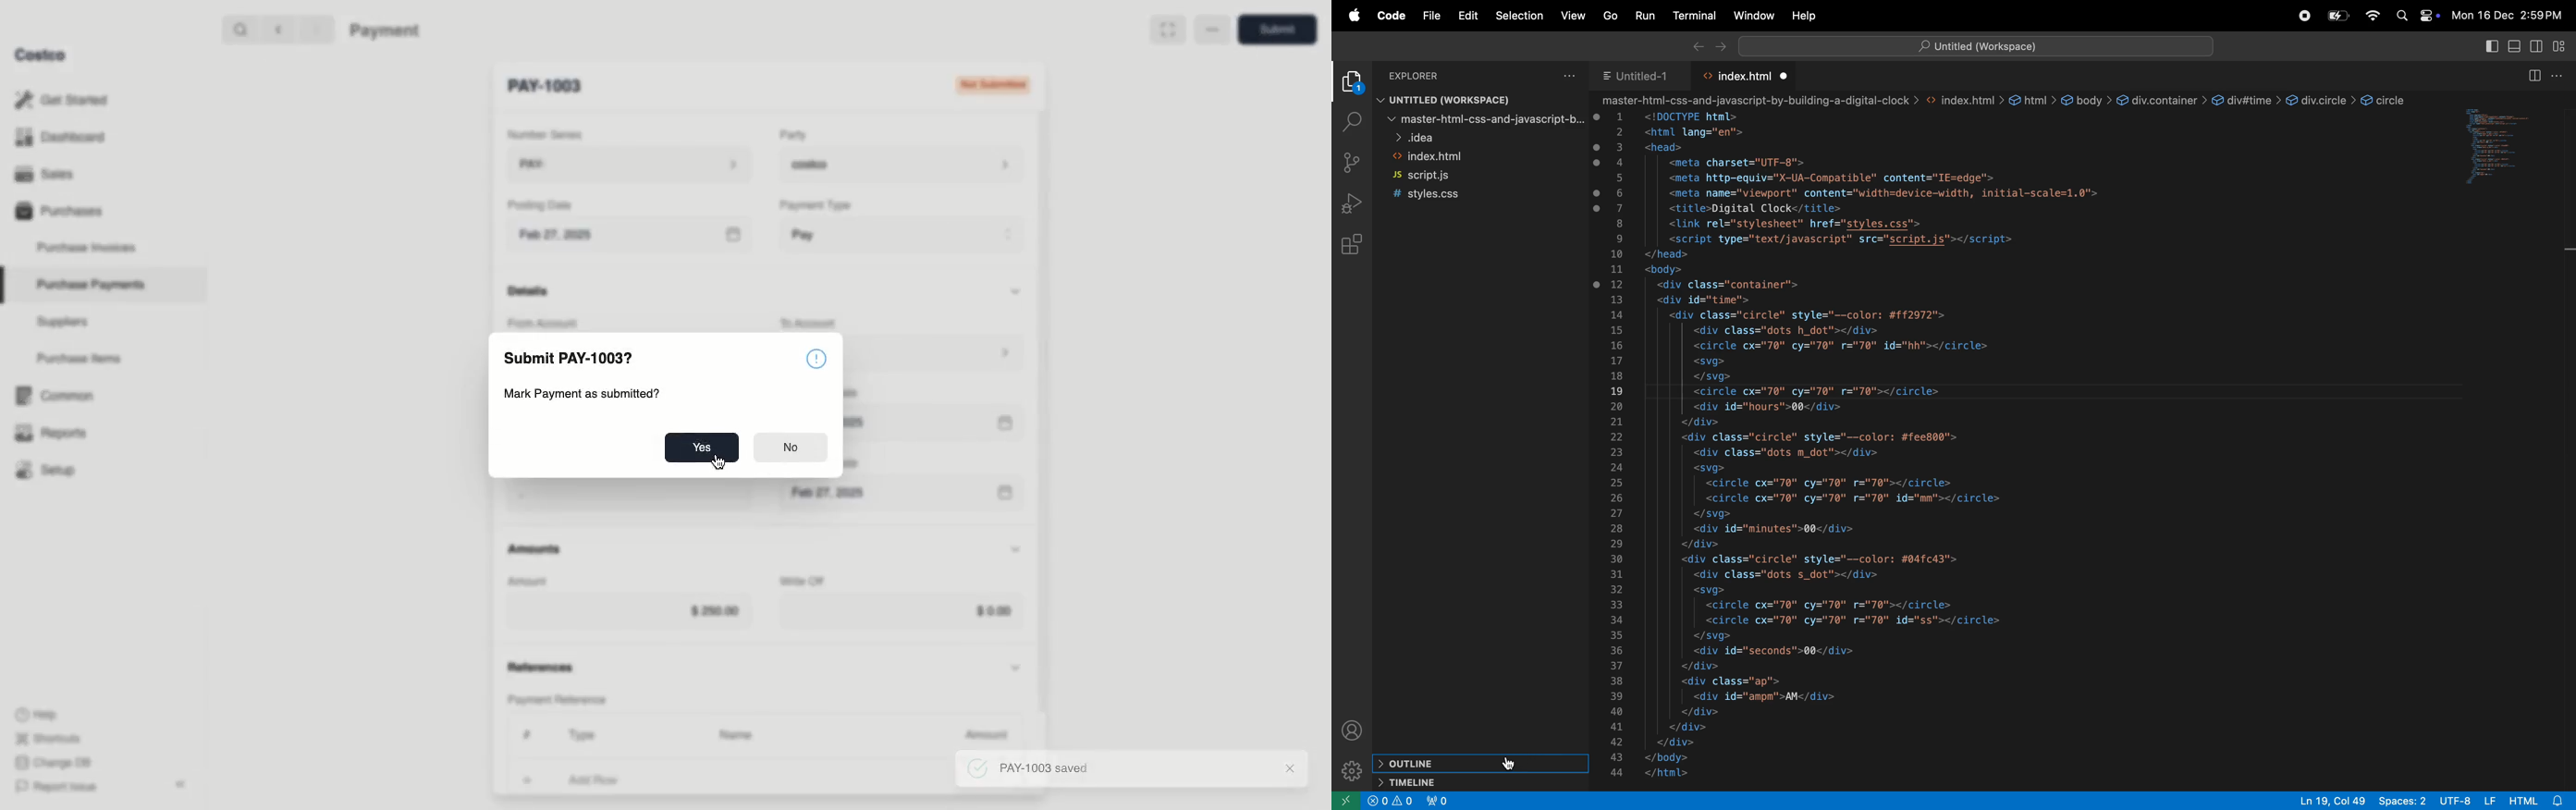 This screenshot has width=2576, height=812. What do you see at coordinates (715, 461) in the screenshot?
I see `cursor` at bounding box center [715, 461].